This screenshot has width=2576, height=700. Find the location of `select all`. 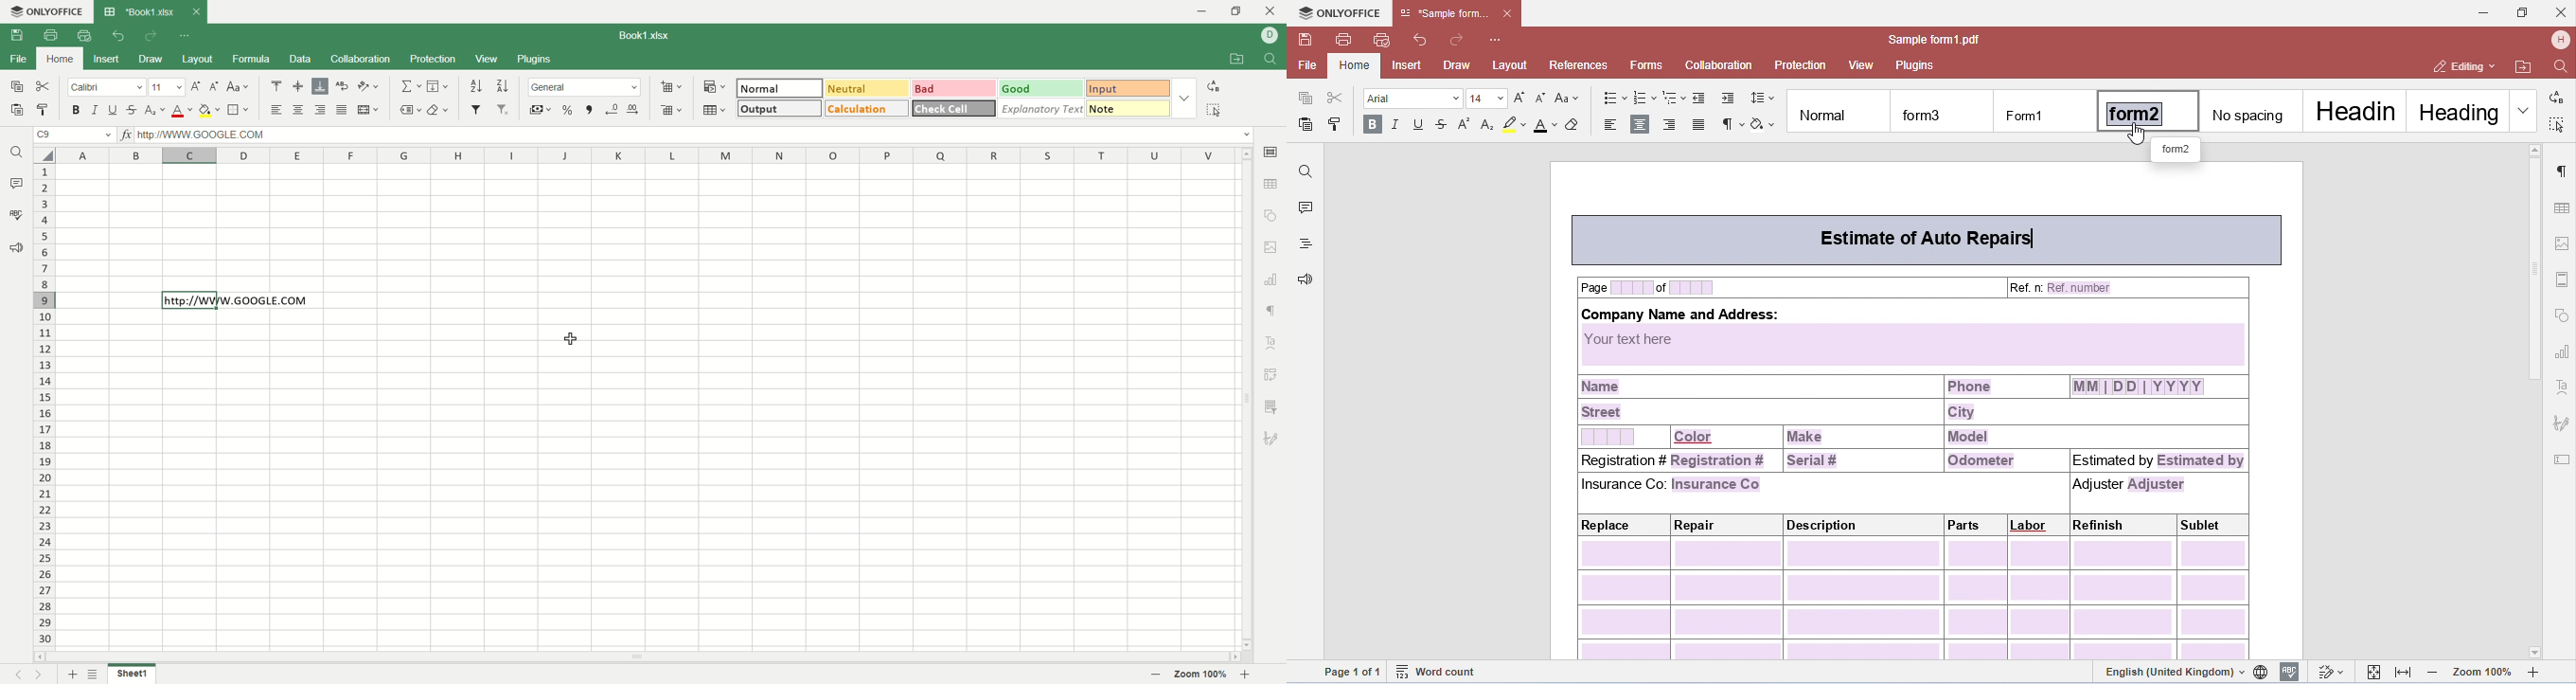

select all is located at coordinates (46, 154).